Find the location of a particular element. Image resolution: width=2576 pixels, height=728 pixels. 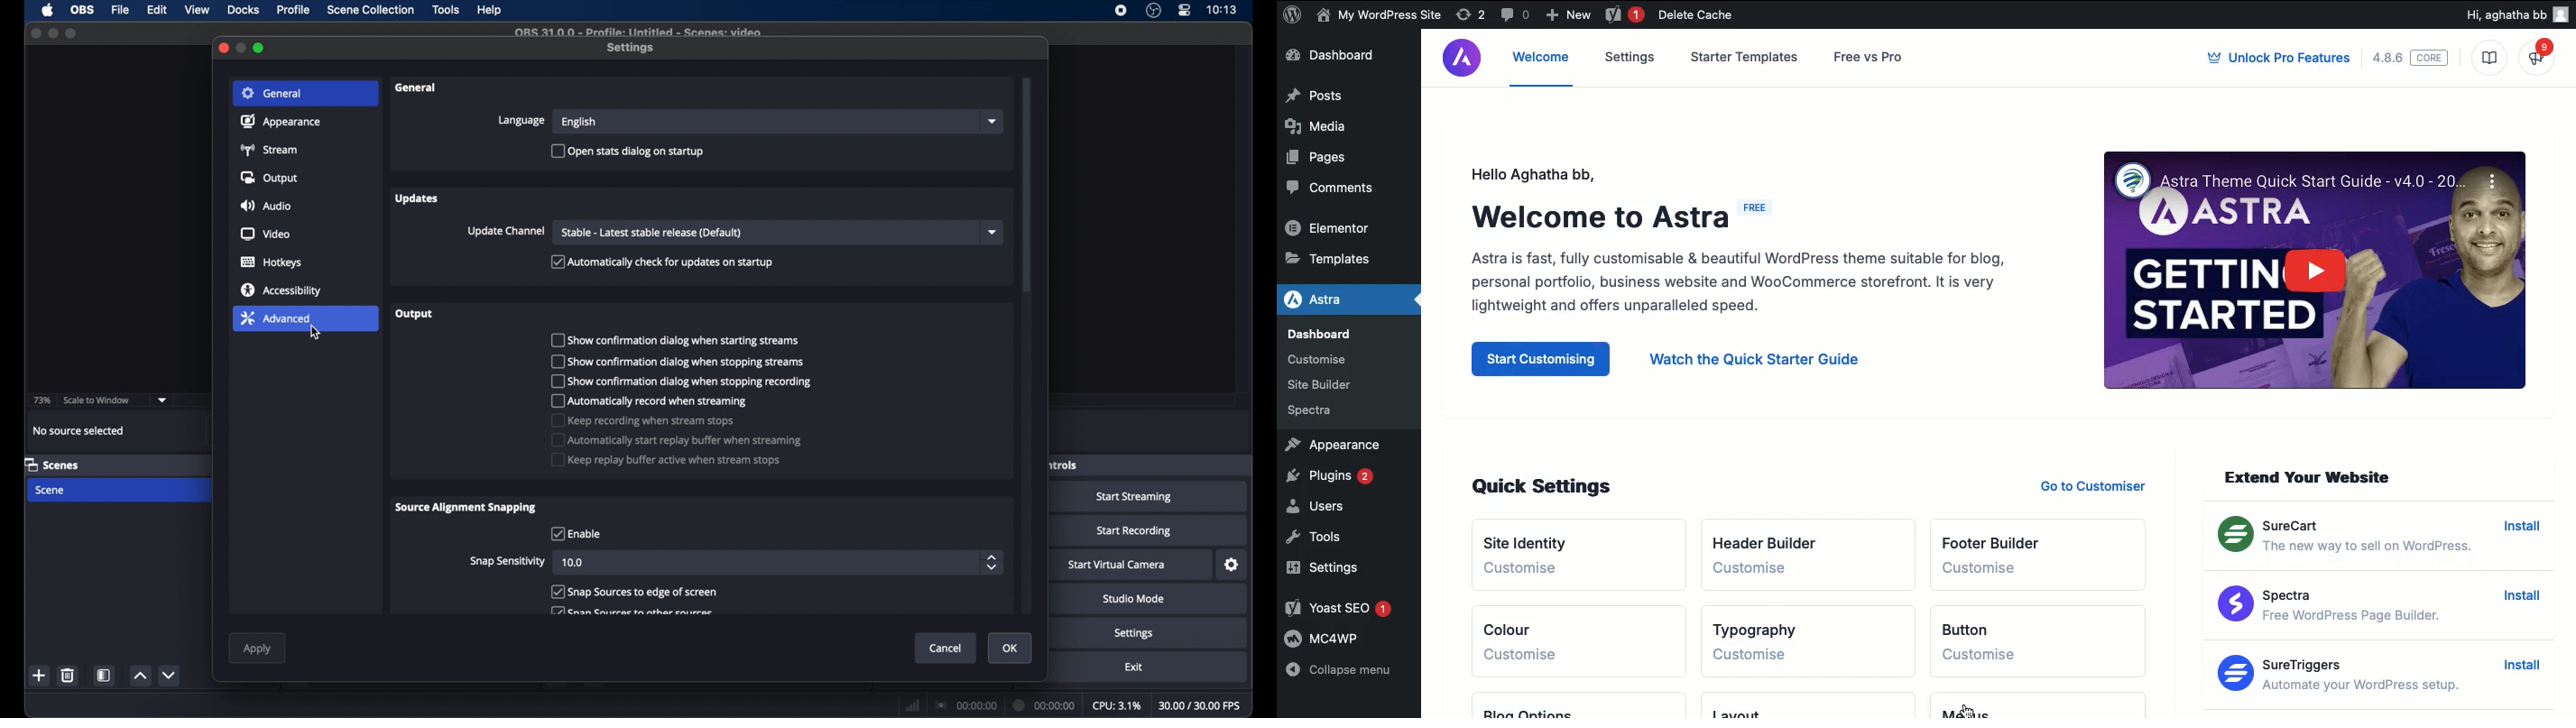

Starter Templates is located at coordinates (1745, 56).